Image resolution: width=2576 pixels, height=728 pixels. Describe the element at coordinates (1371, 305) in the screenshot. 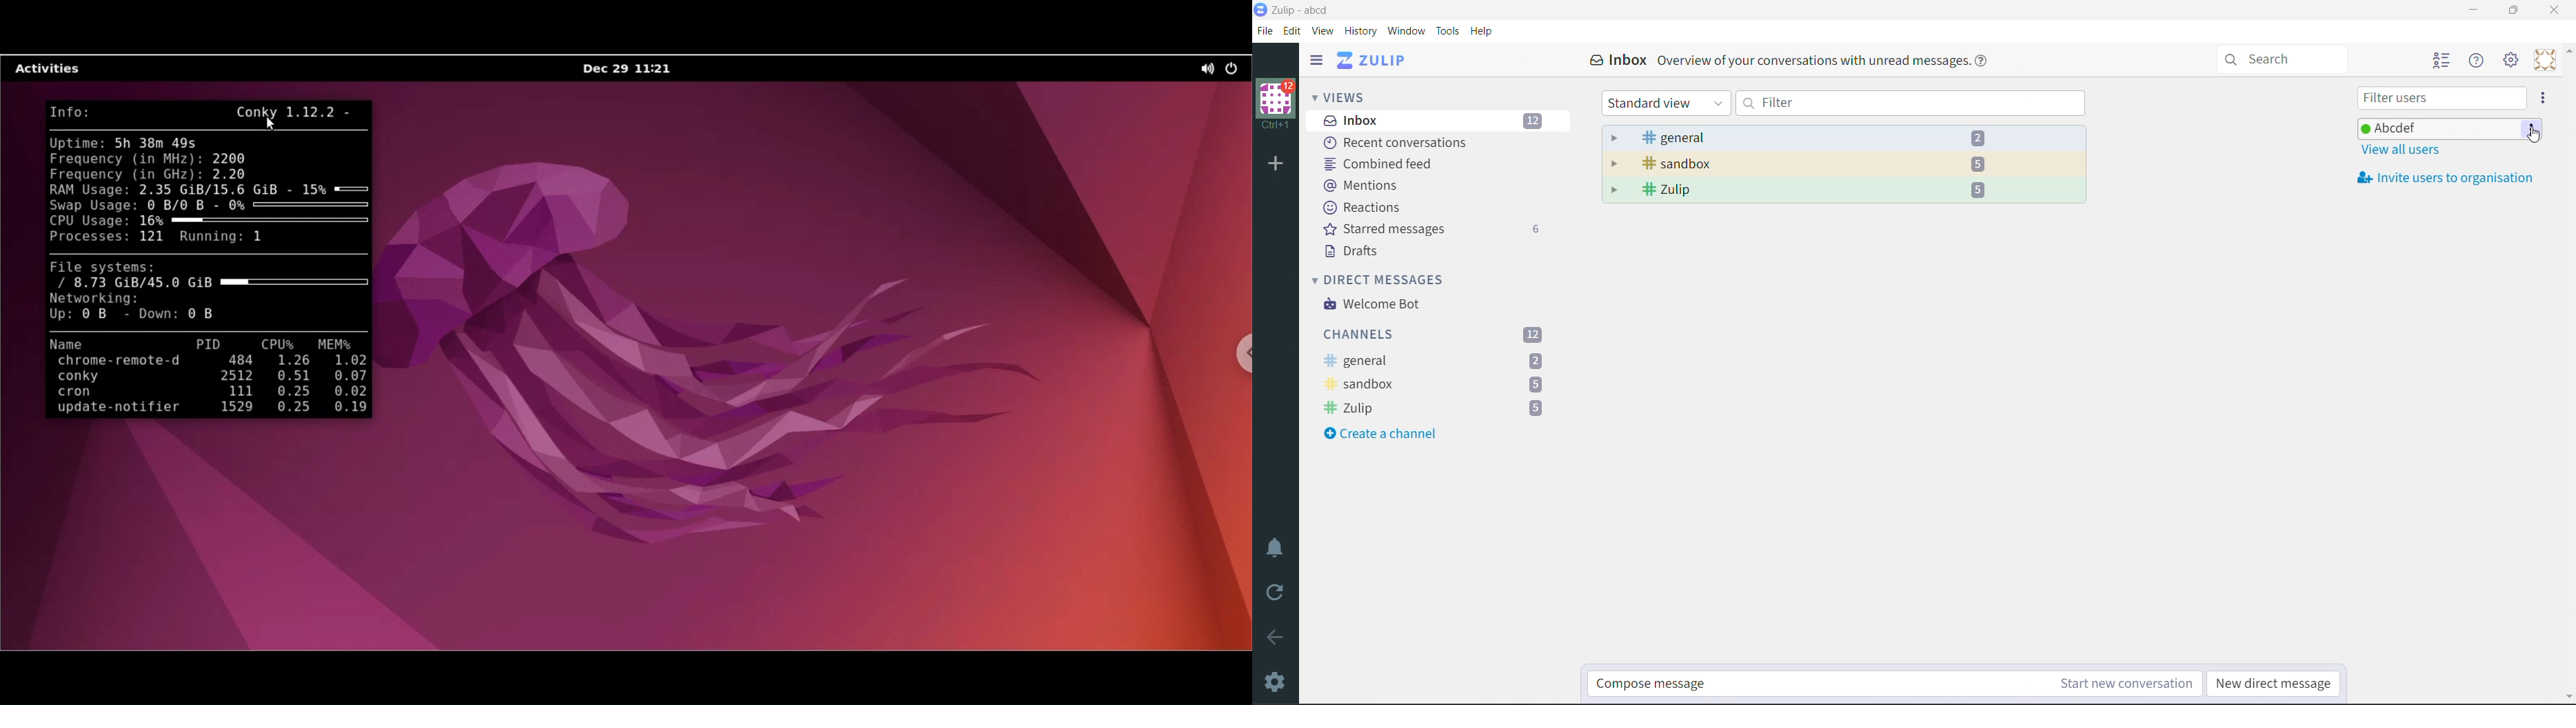

I see `Welcome Bot` at that location.